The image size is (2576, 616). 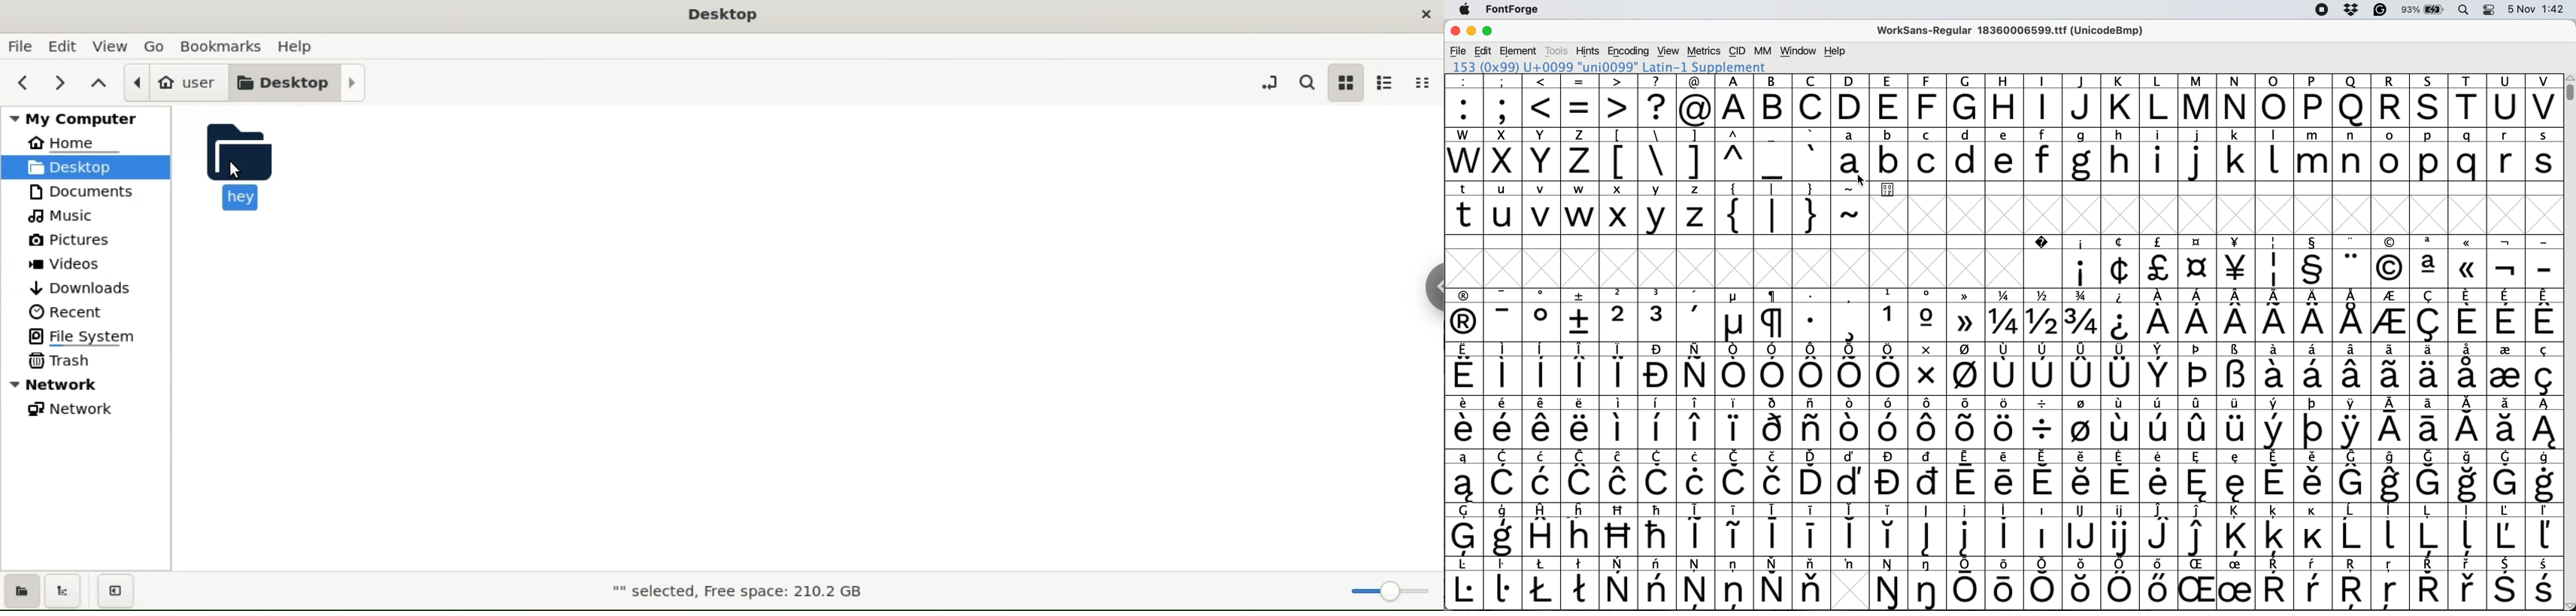 I want to click on symbol, so click(x=2082, y=315).